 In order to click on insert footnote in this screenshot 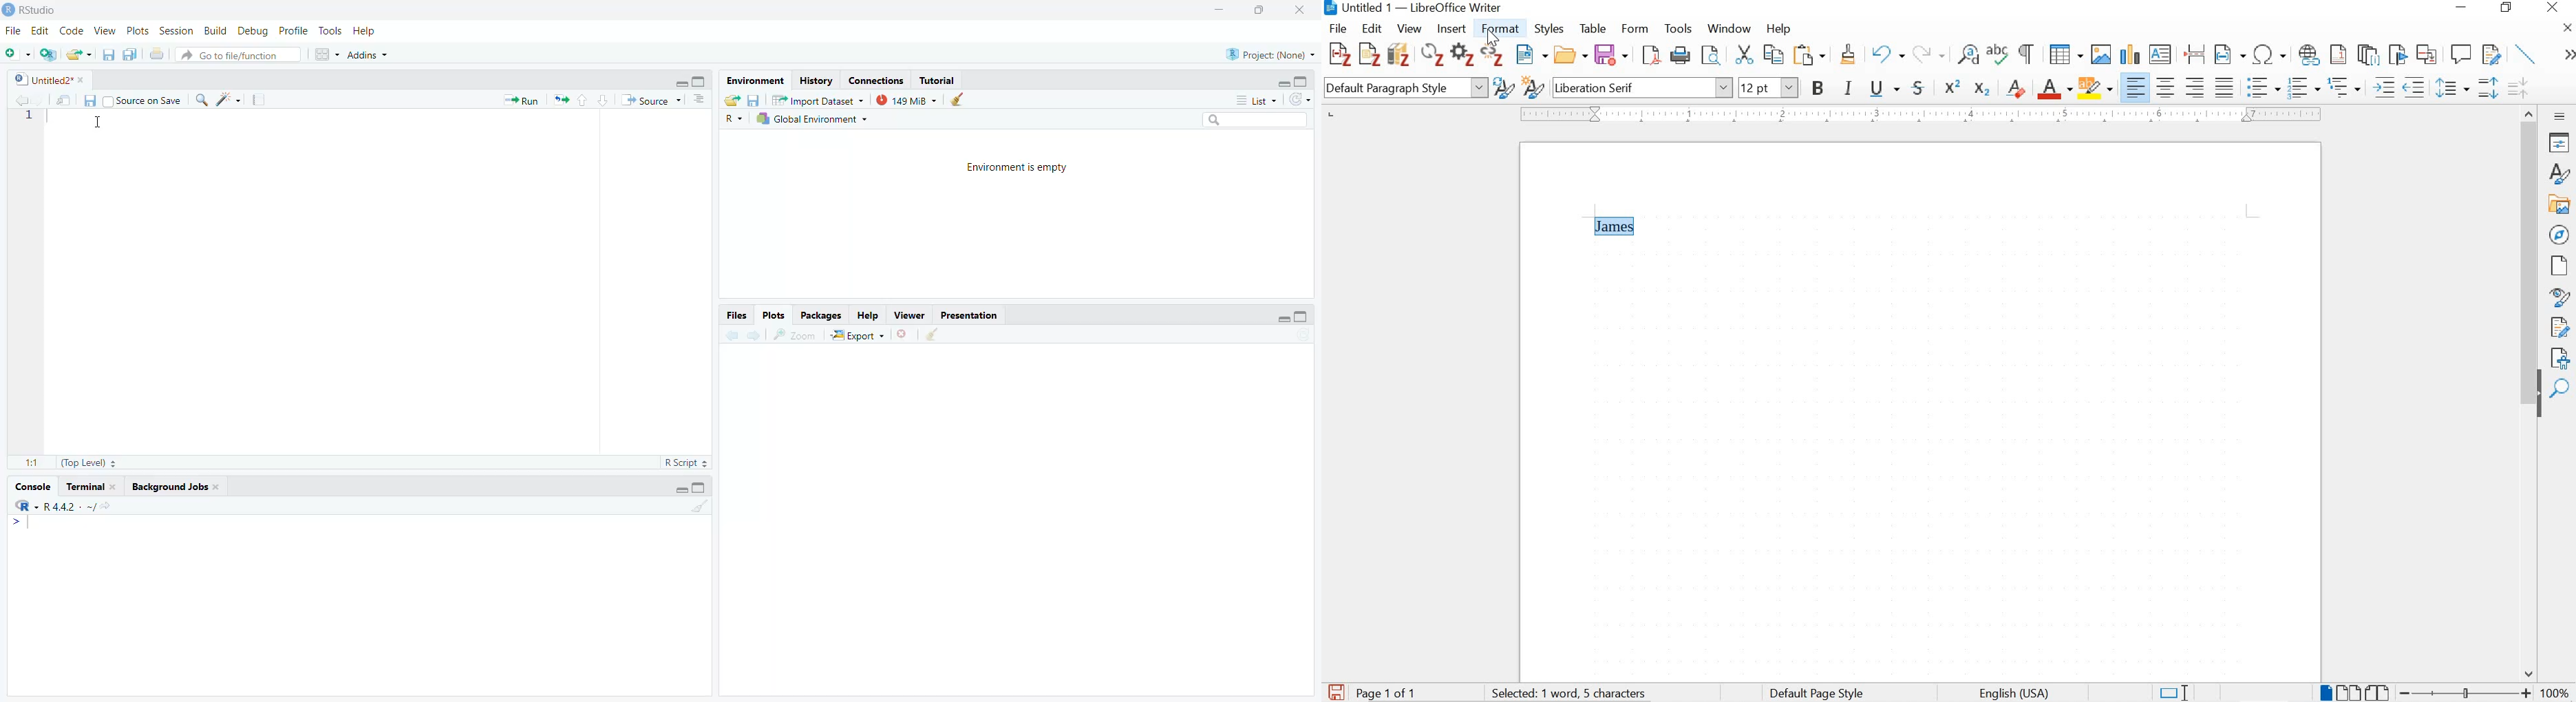, I will do `click(2310, 56)`.